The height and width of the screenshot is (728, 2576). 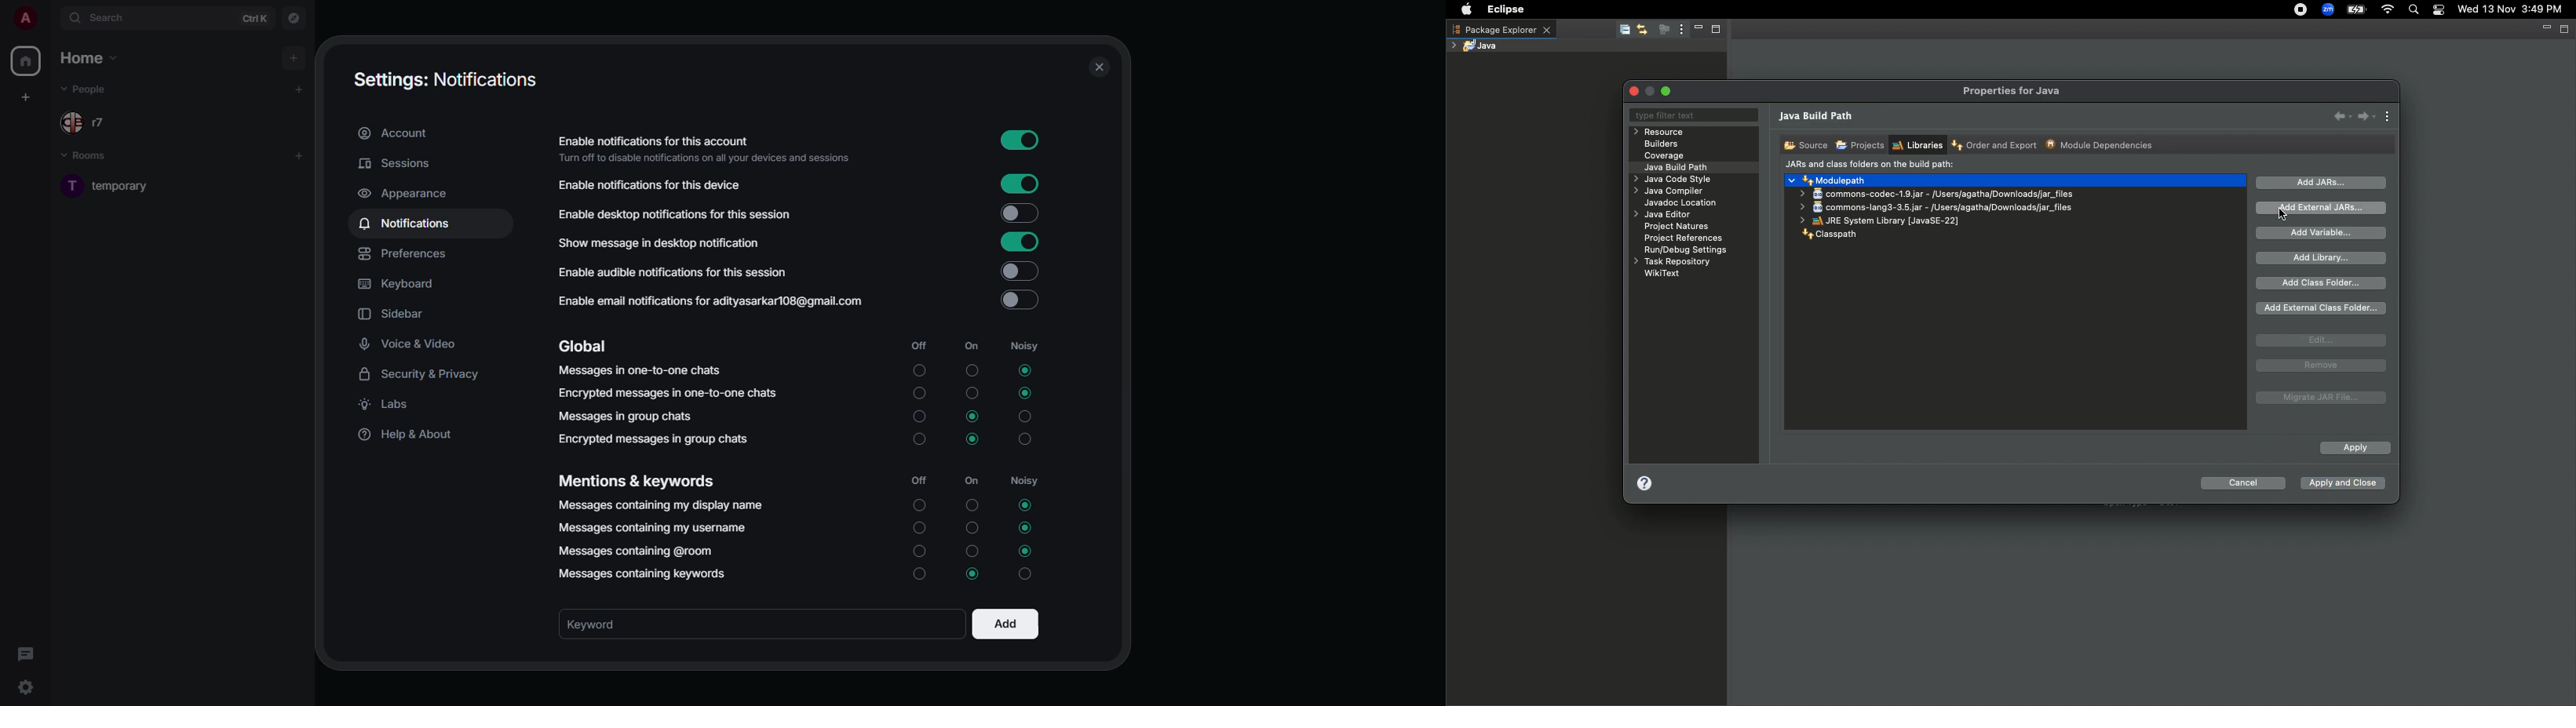 I want to click on voice & video, so click(x=409, y=345).